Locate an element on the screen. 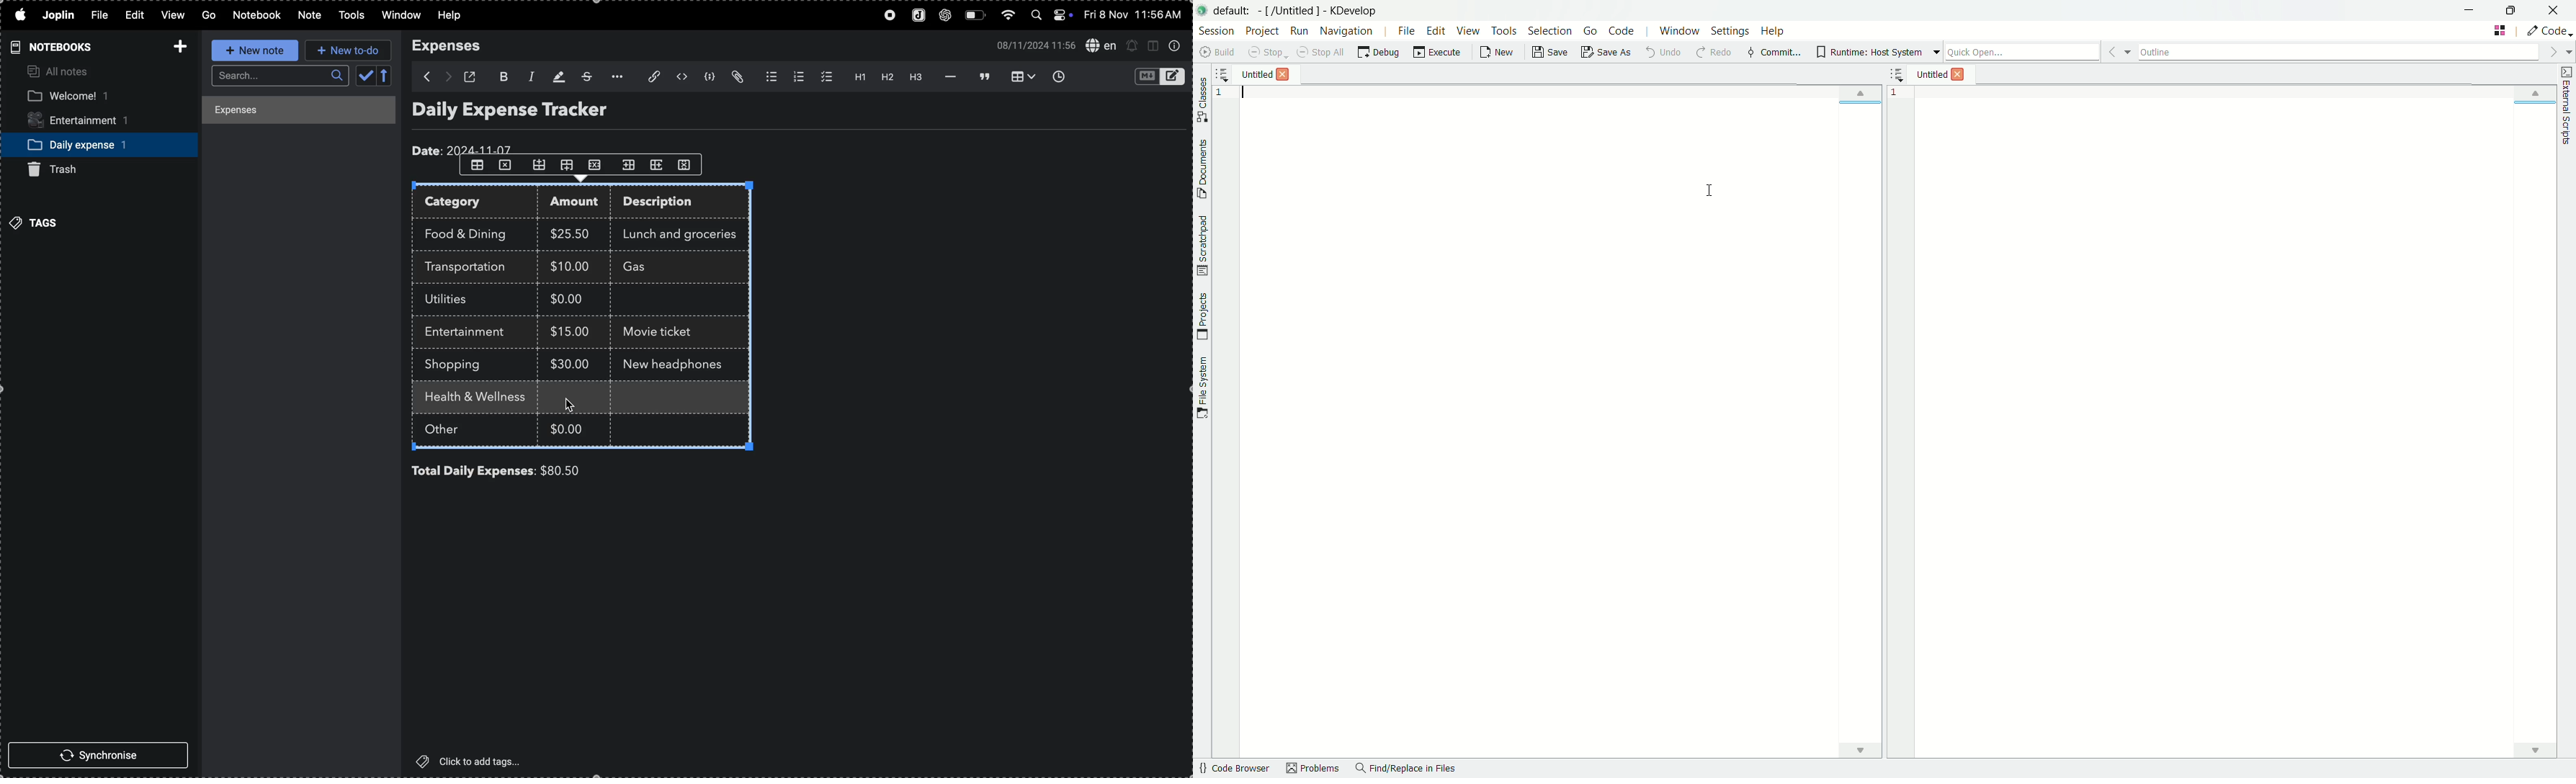 Image resolution: width=2576 pixels, height=784 pixels. bold is located at coordinates (502, 75).